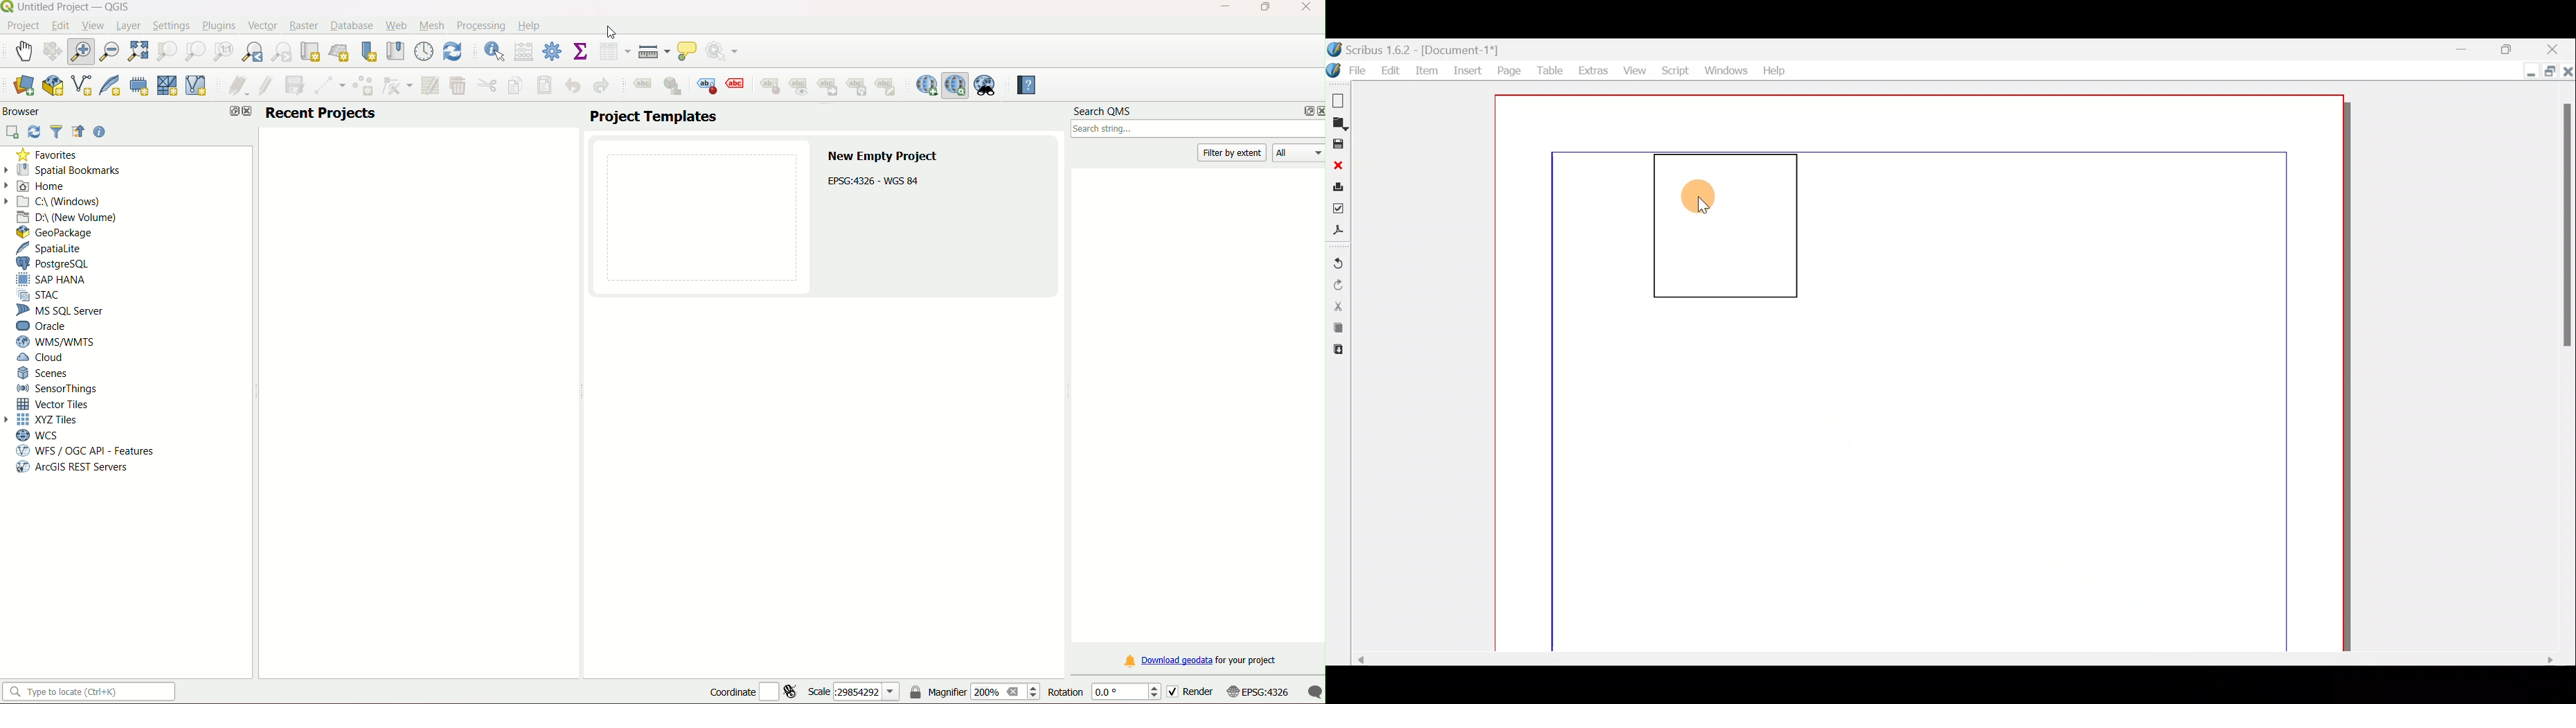  Describe the element at coordinates (24, 111) in the screenshot. I see `browser` at that location.